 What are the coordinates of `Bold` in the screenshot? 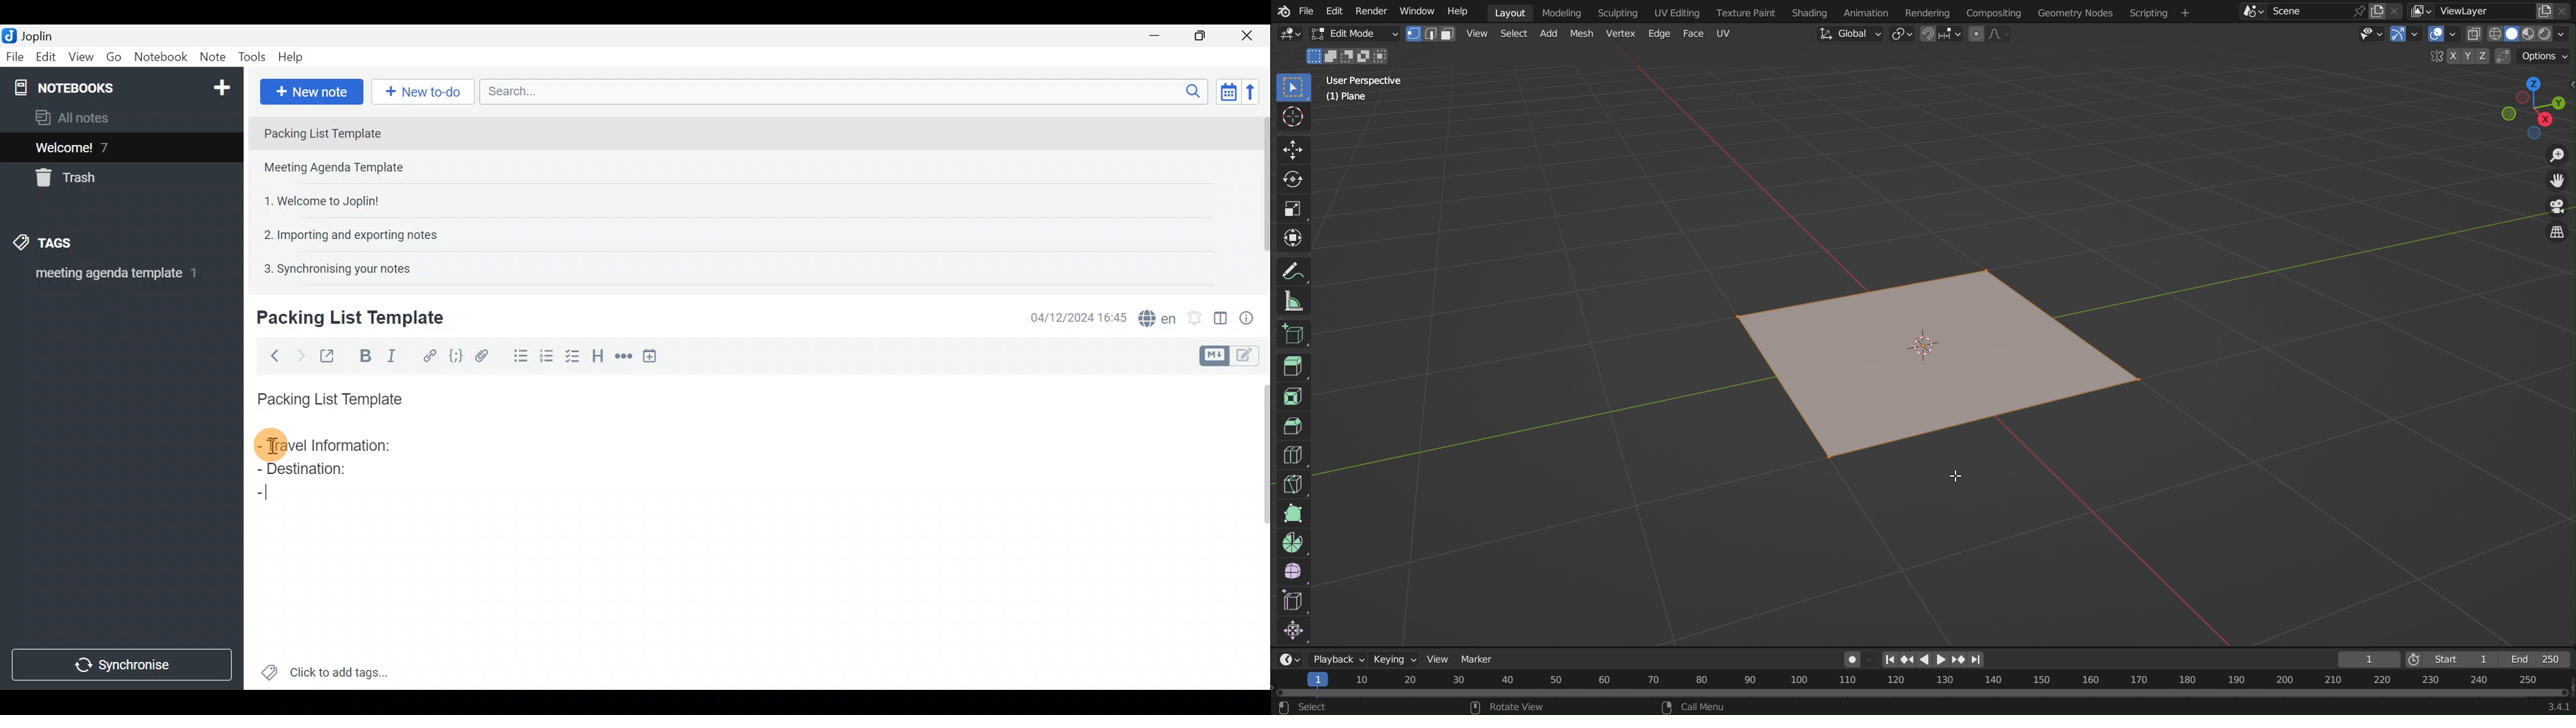 It's located at (364, 355).